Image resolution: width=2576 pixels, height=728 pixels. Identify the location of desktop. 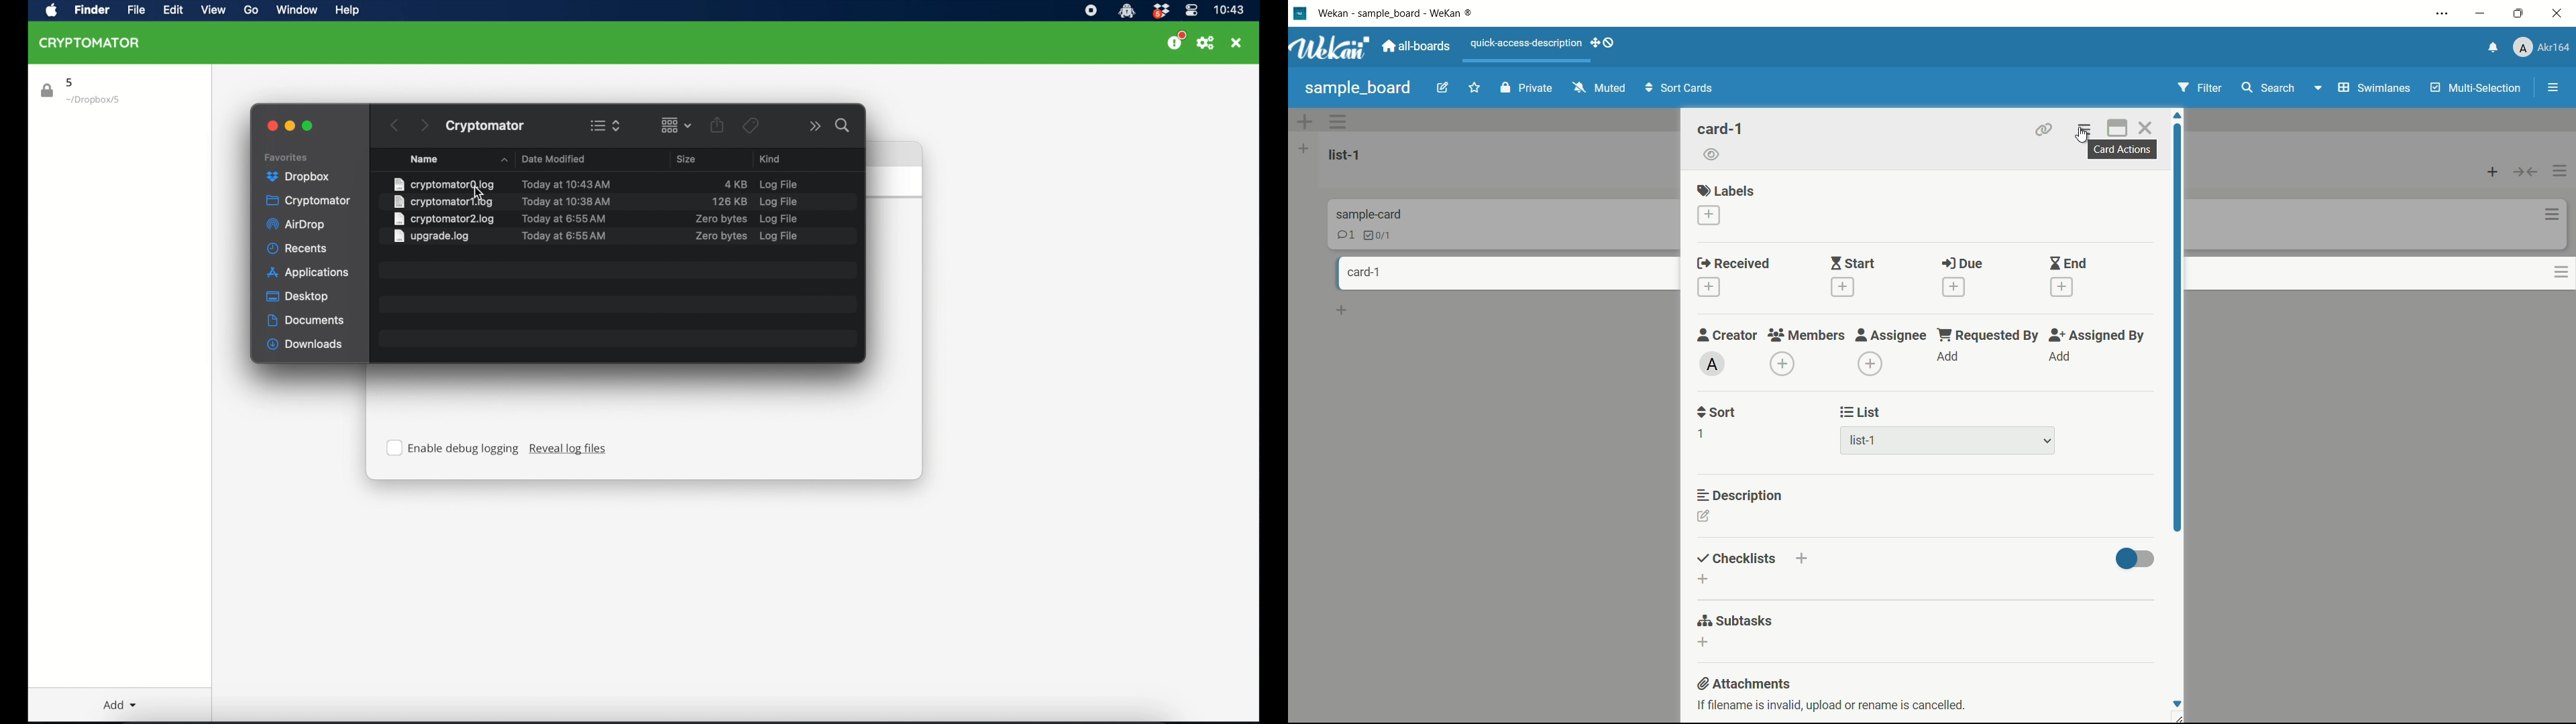
(297, 296).